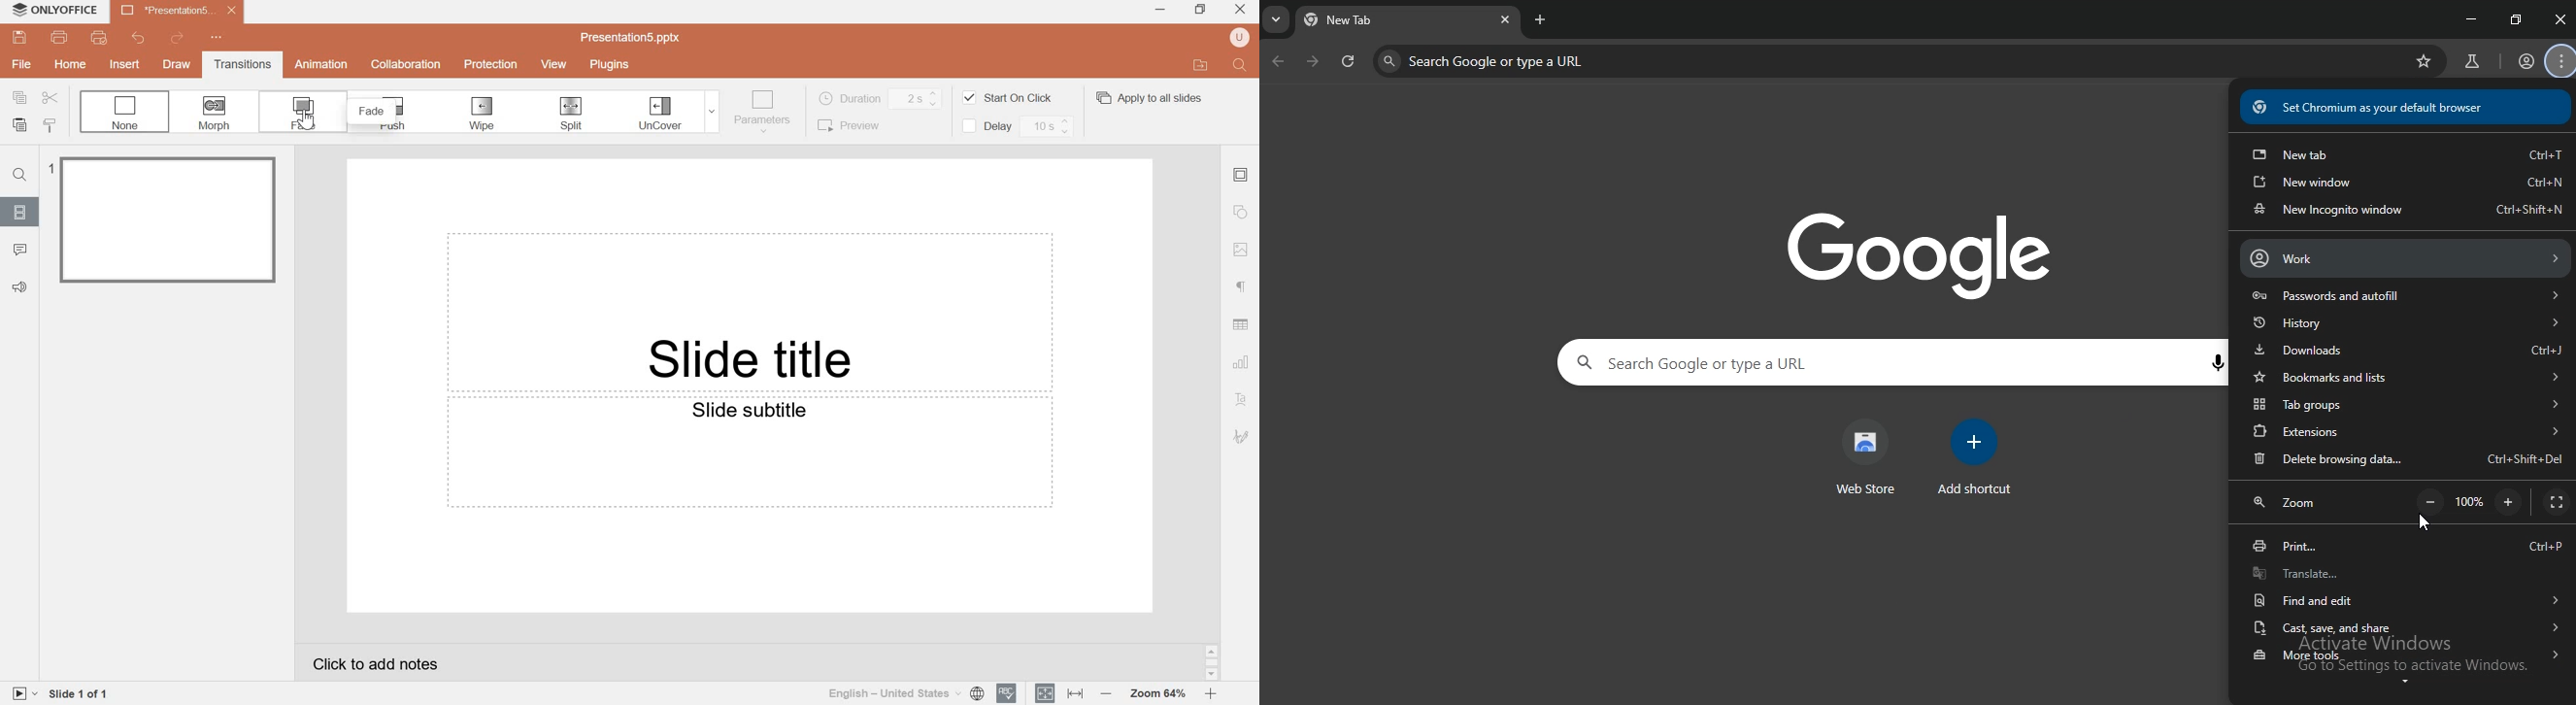  What do you see at coordinates (557, 64) in the screenshot?
I see `view` at bounding box center [557, 64].